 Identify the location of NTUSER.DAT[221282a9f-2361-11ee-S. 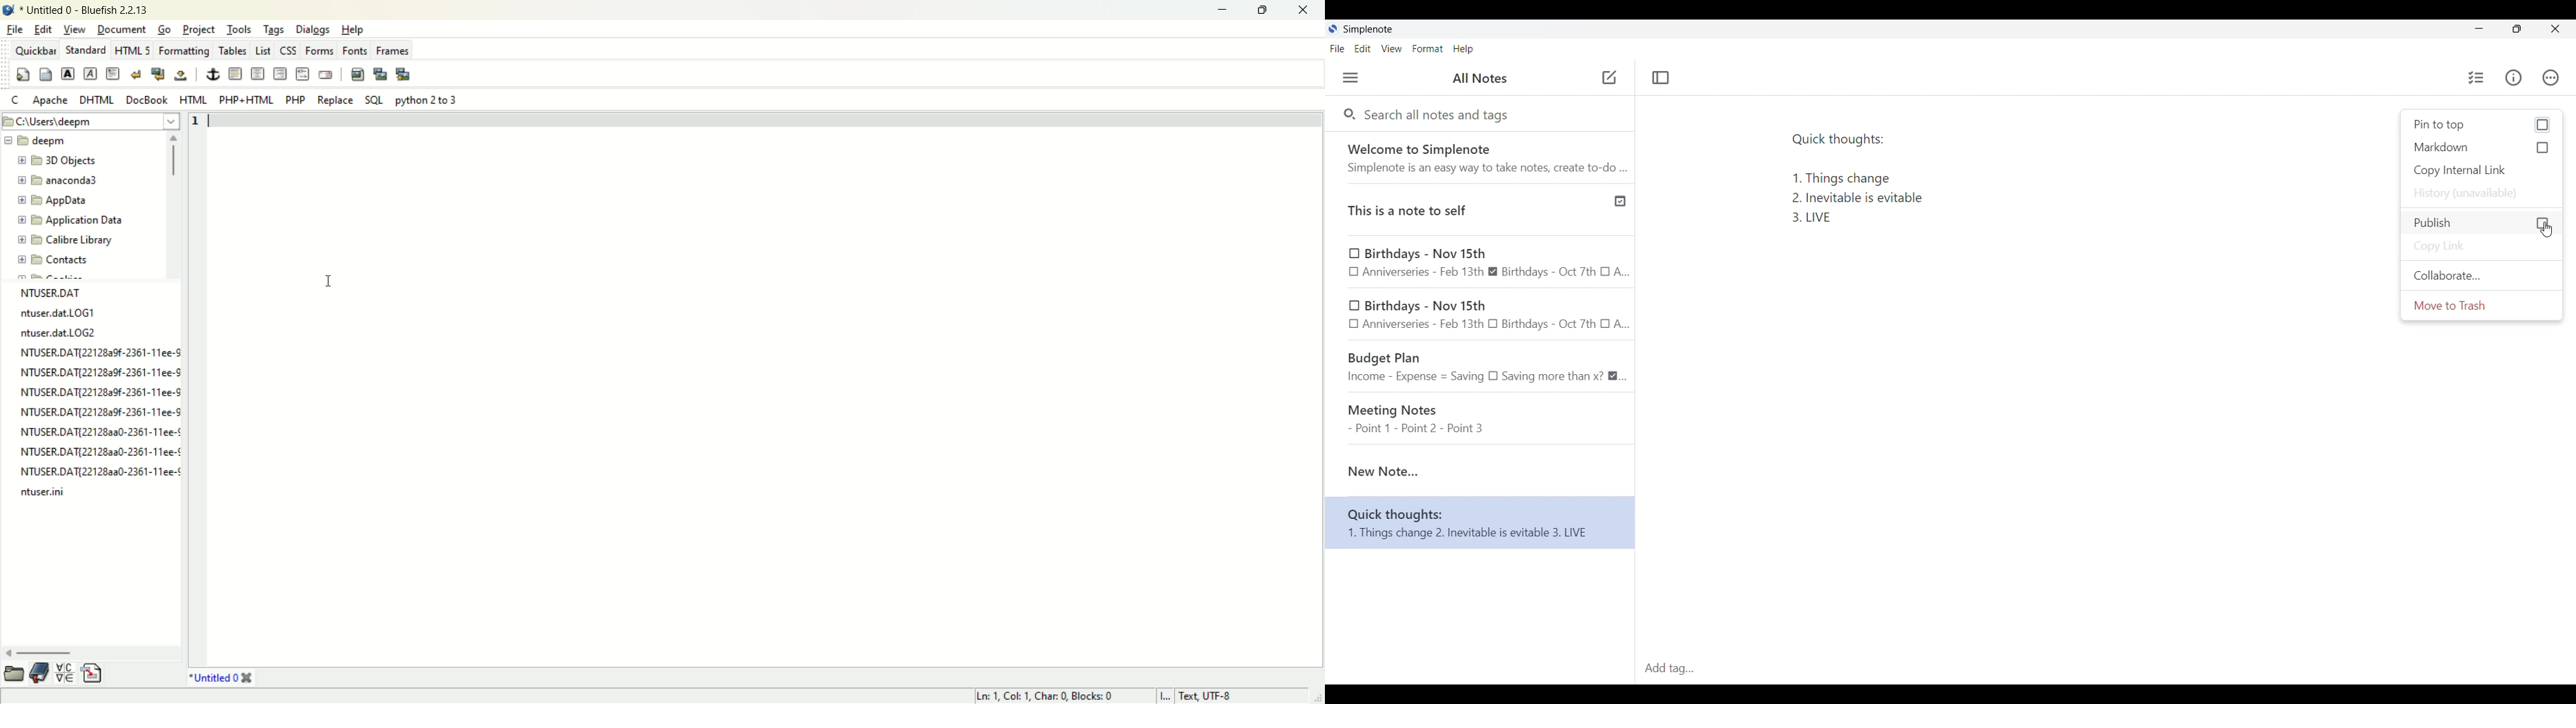
(100, 353).